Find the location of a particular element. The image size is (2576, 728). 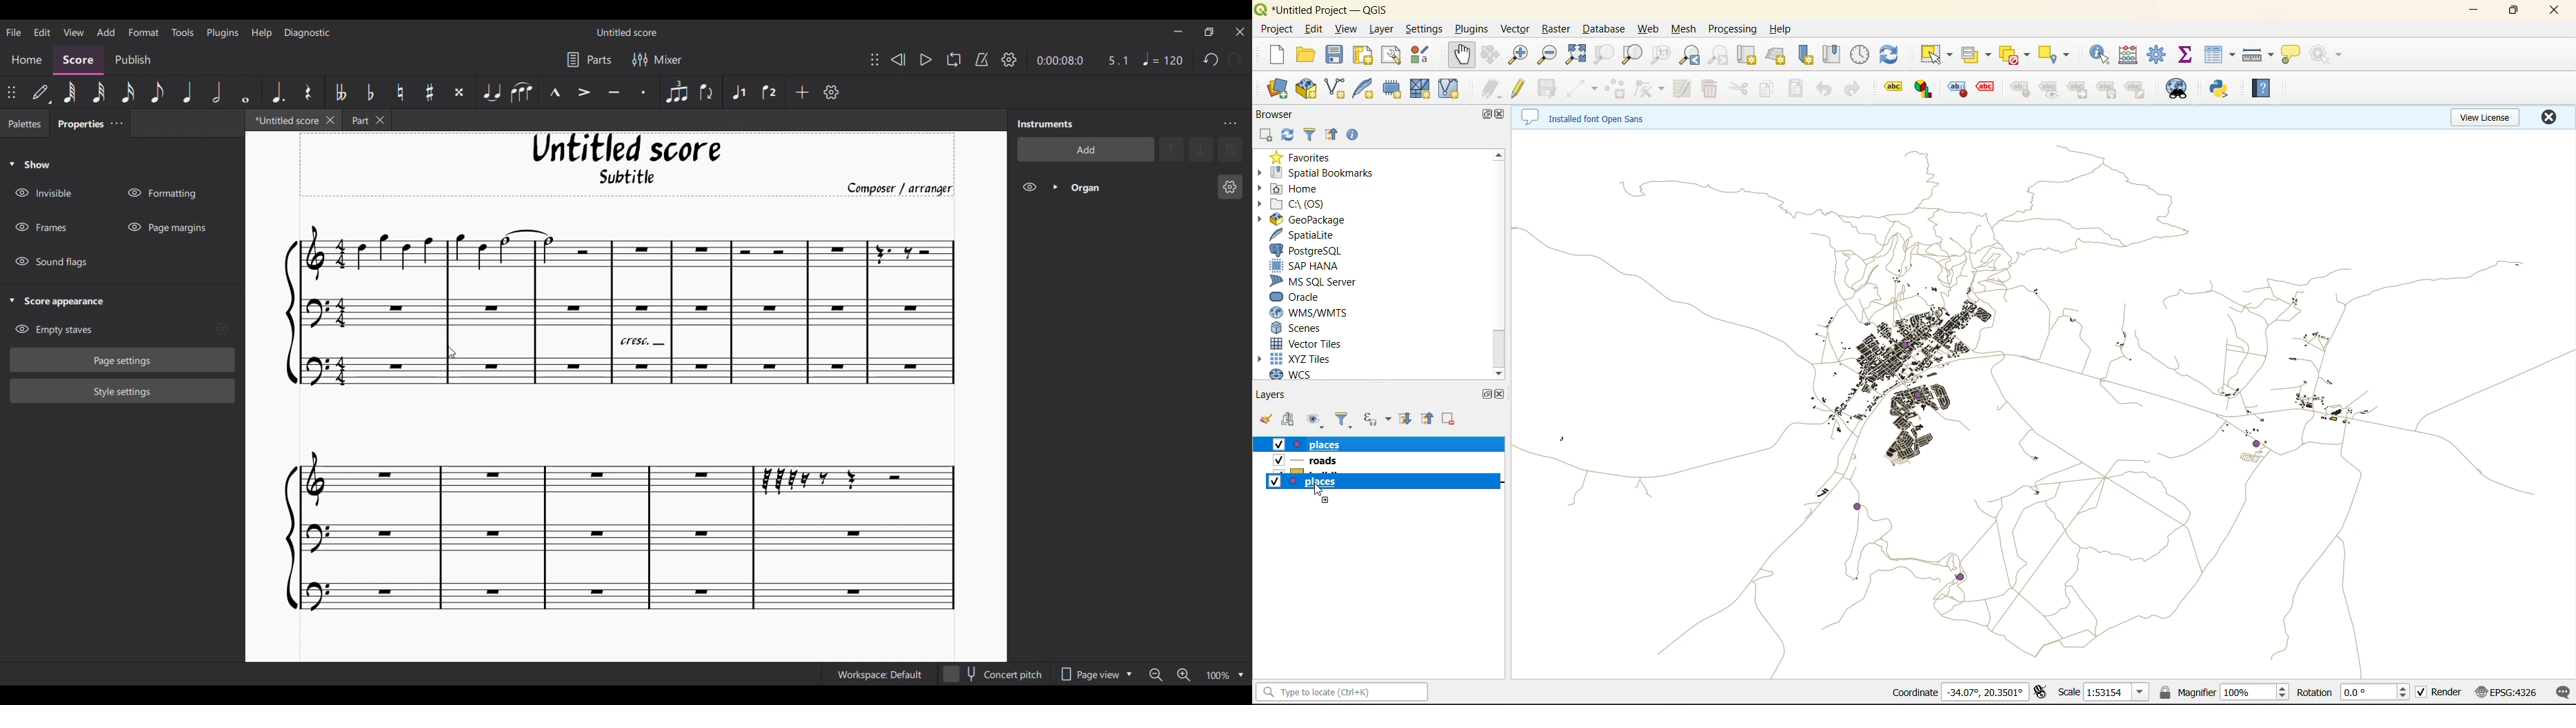

python is located at coordinates (2222, 89).